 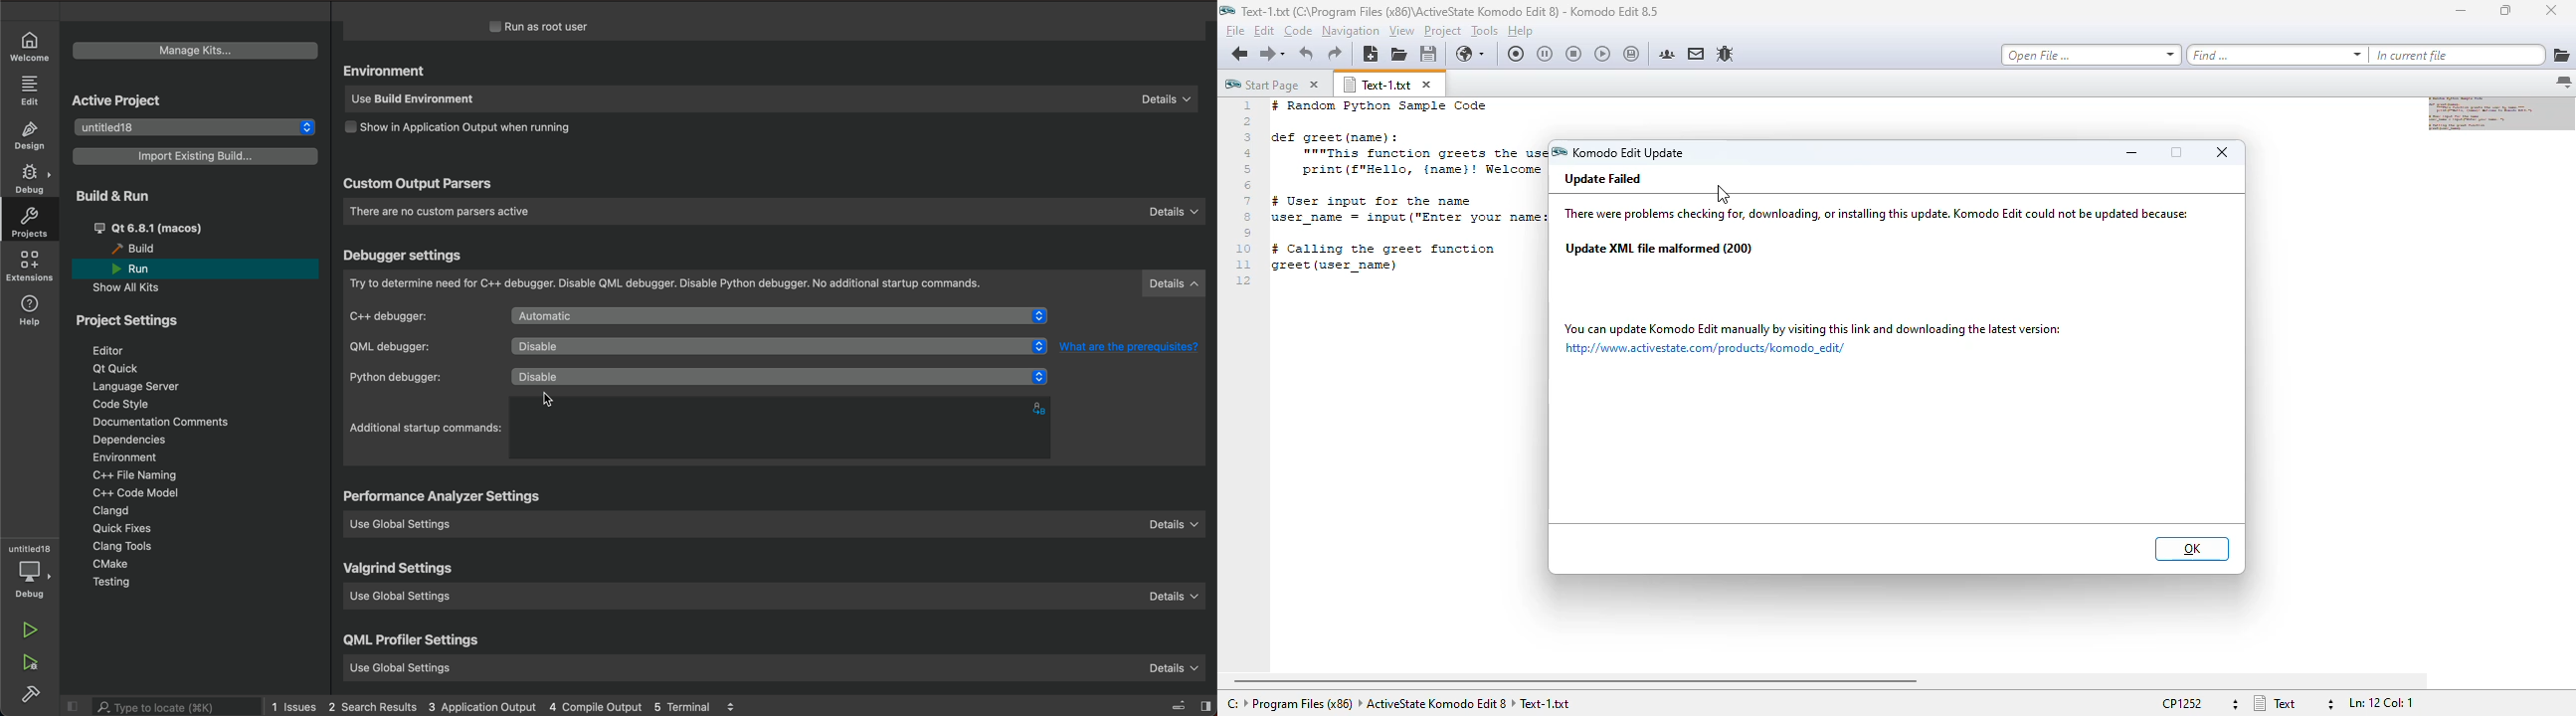 What do you see at coordinates (134, 287) in the screenshot?
I see `show all` at bounding box center [134, 287].